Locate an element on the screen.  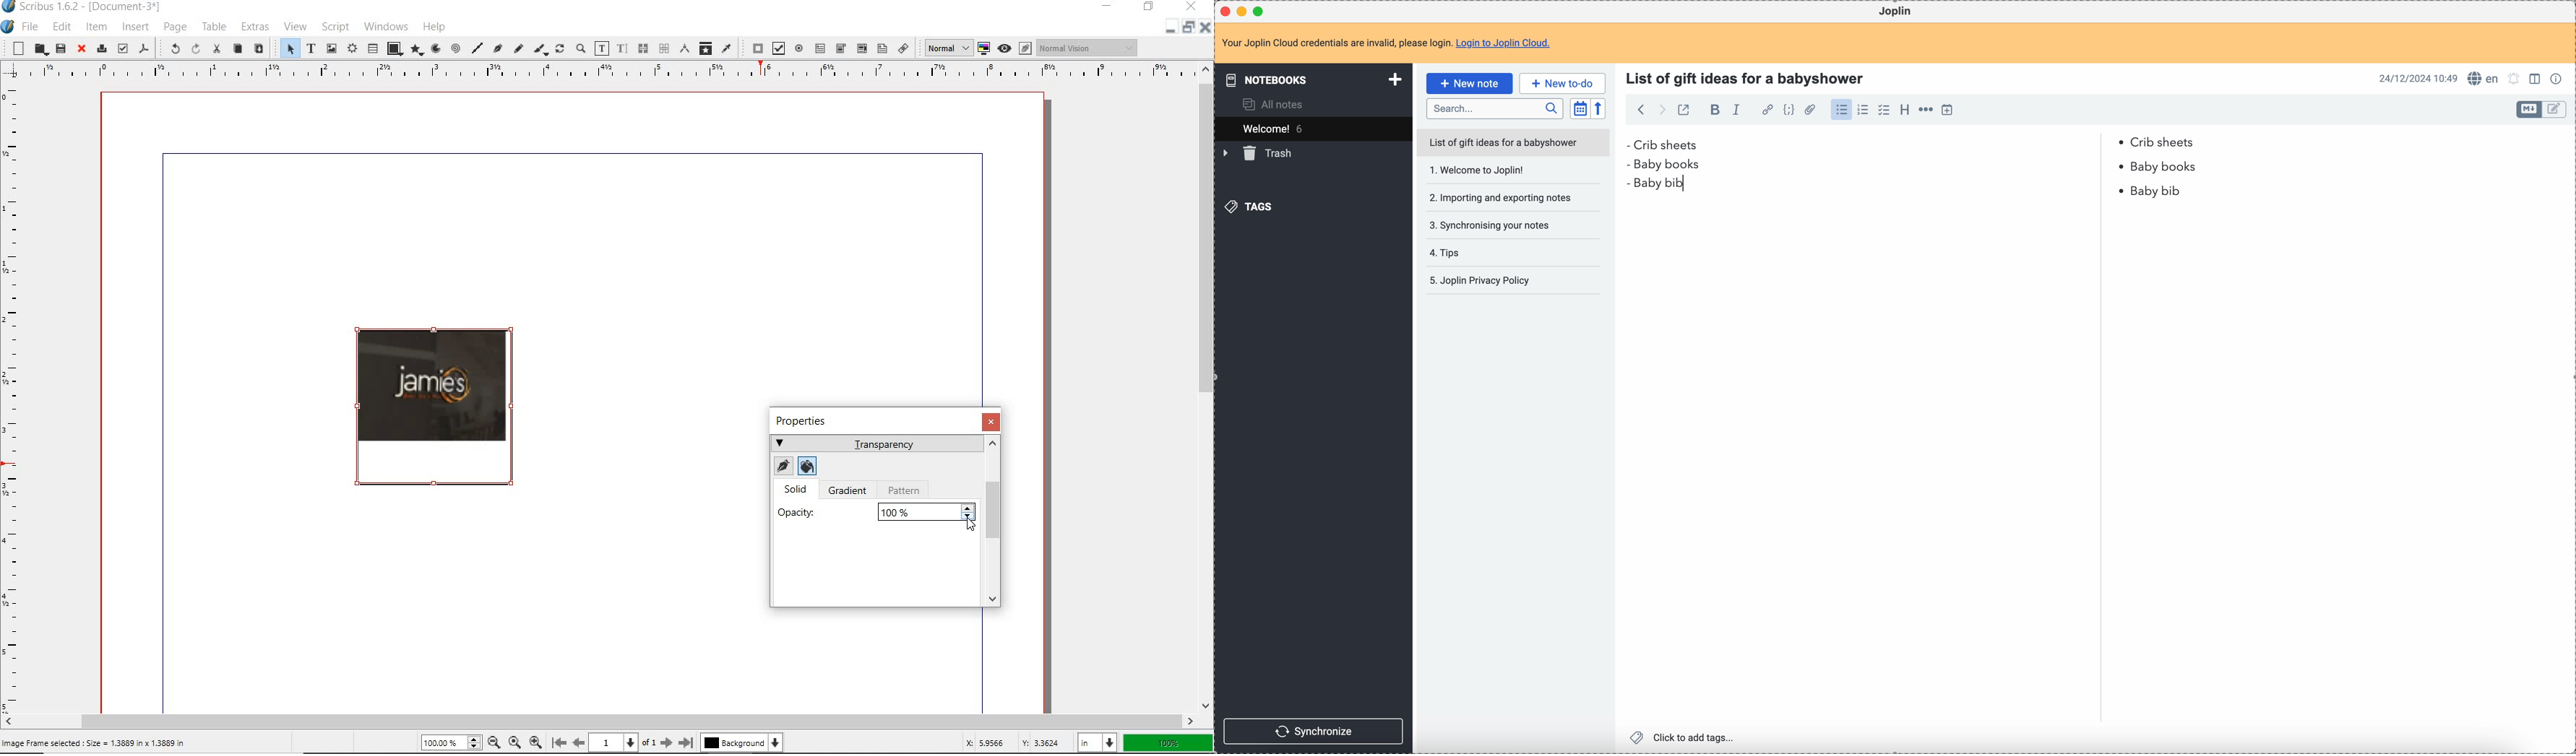
italic is located at coordinates (1738, 110).